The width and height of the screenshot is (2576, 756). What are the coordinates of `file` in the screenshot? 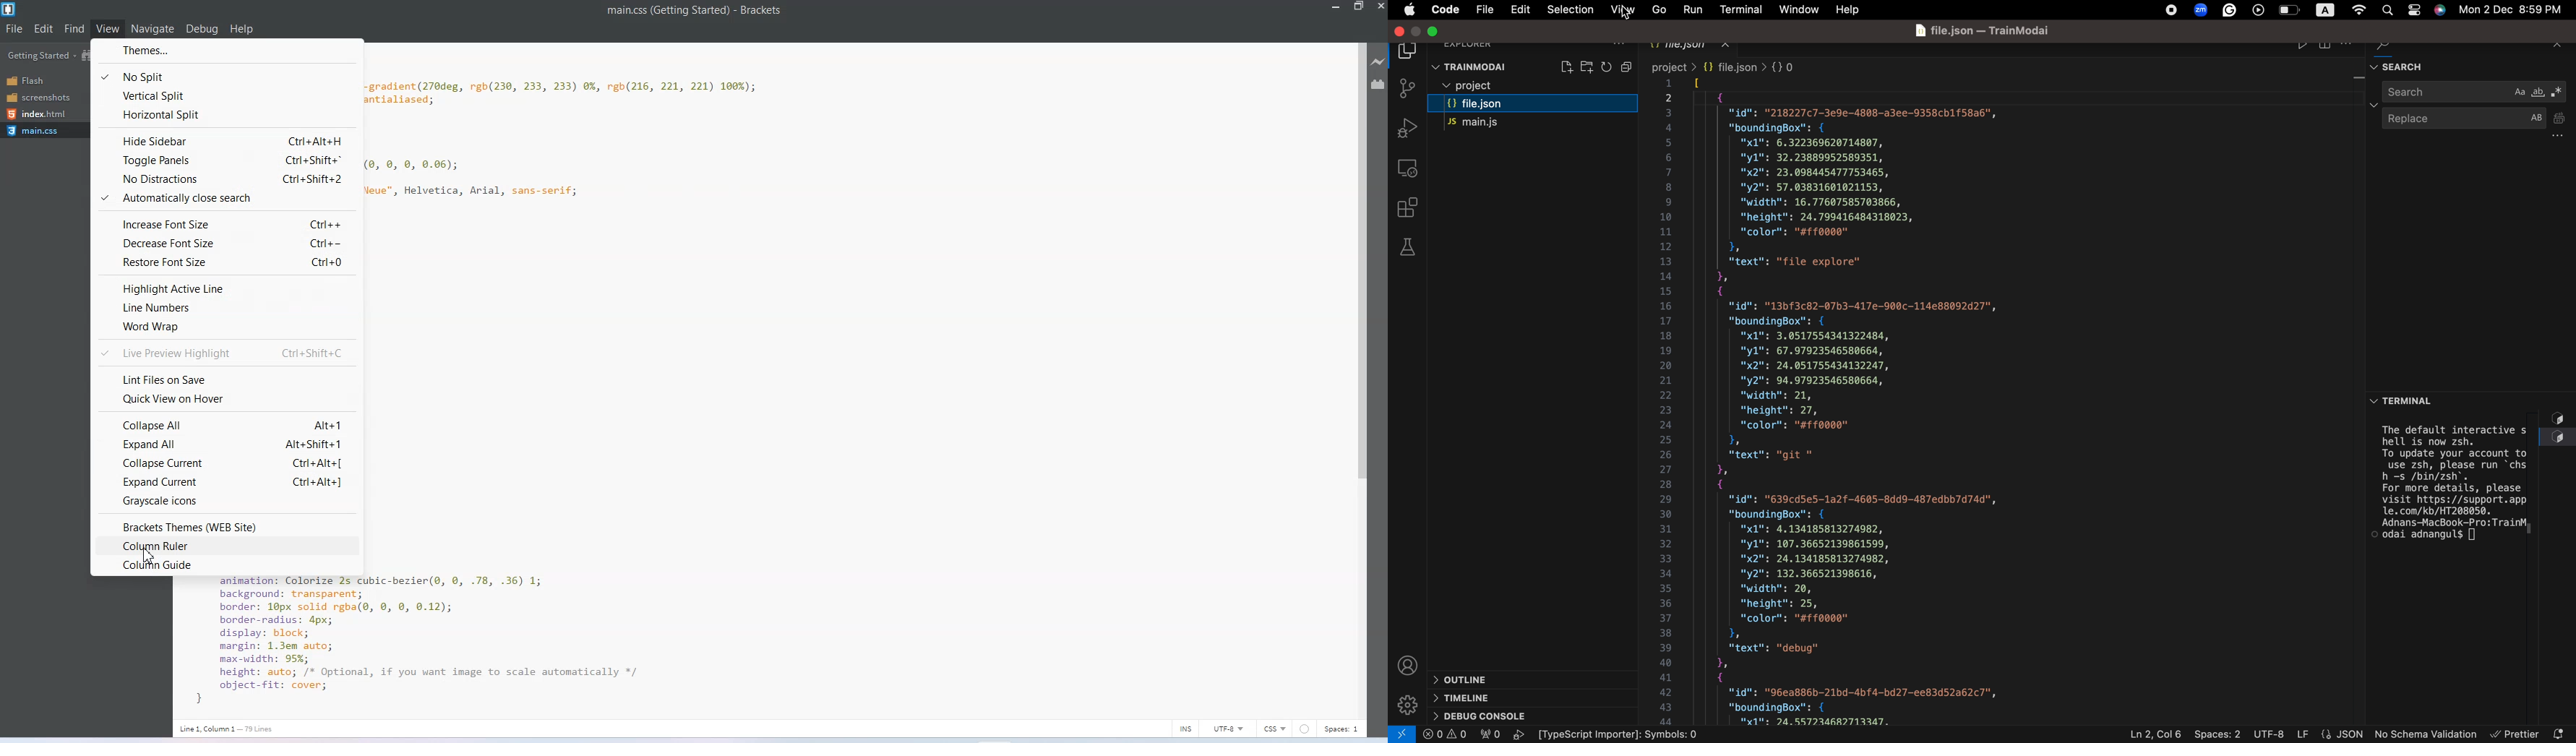 It's located at (1486, 11).